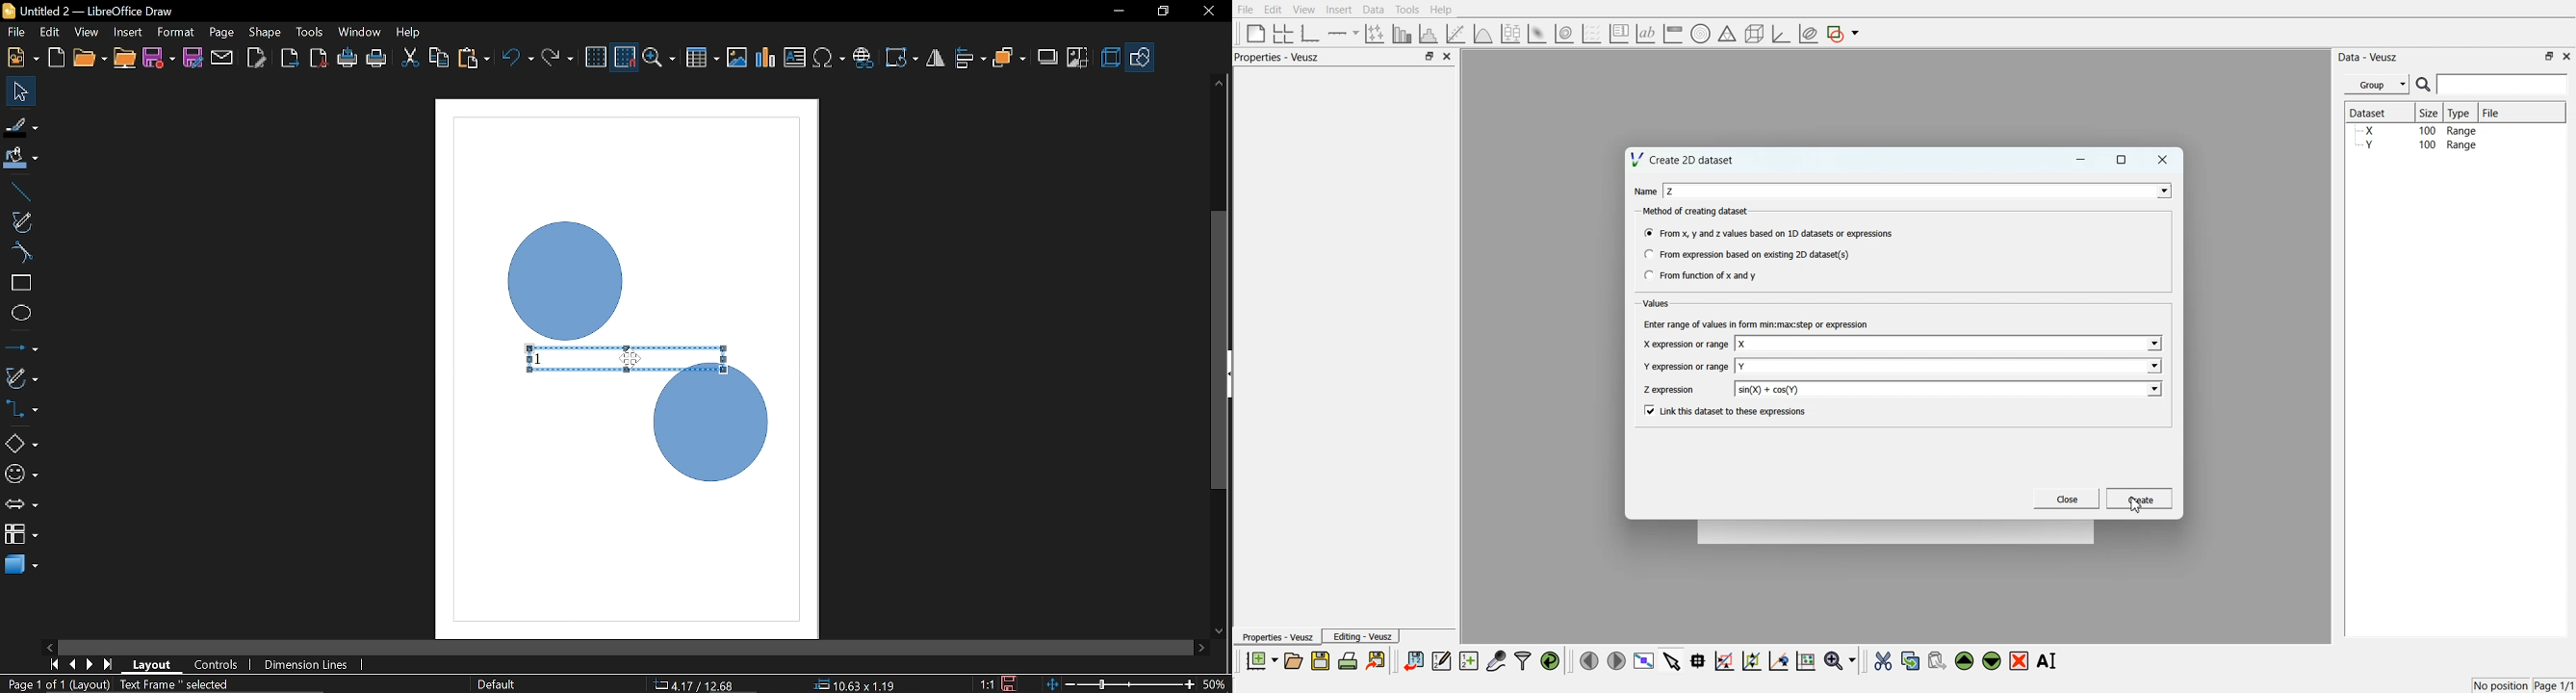 The image size is (2576, 700). What do you see at coordinates (21, 531) in the screenshot?
I see `Flowchart` at bounding box center [21, 531].